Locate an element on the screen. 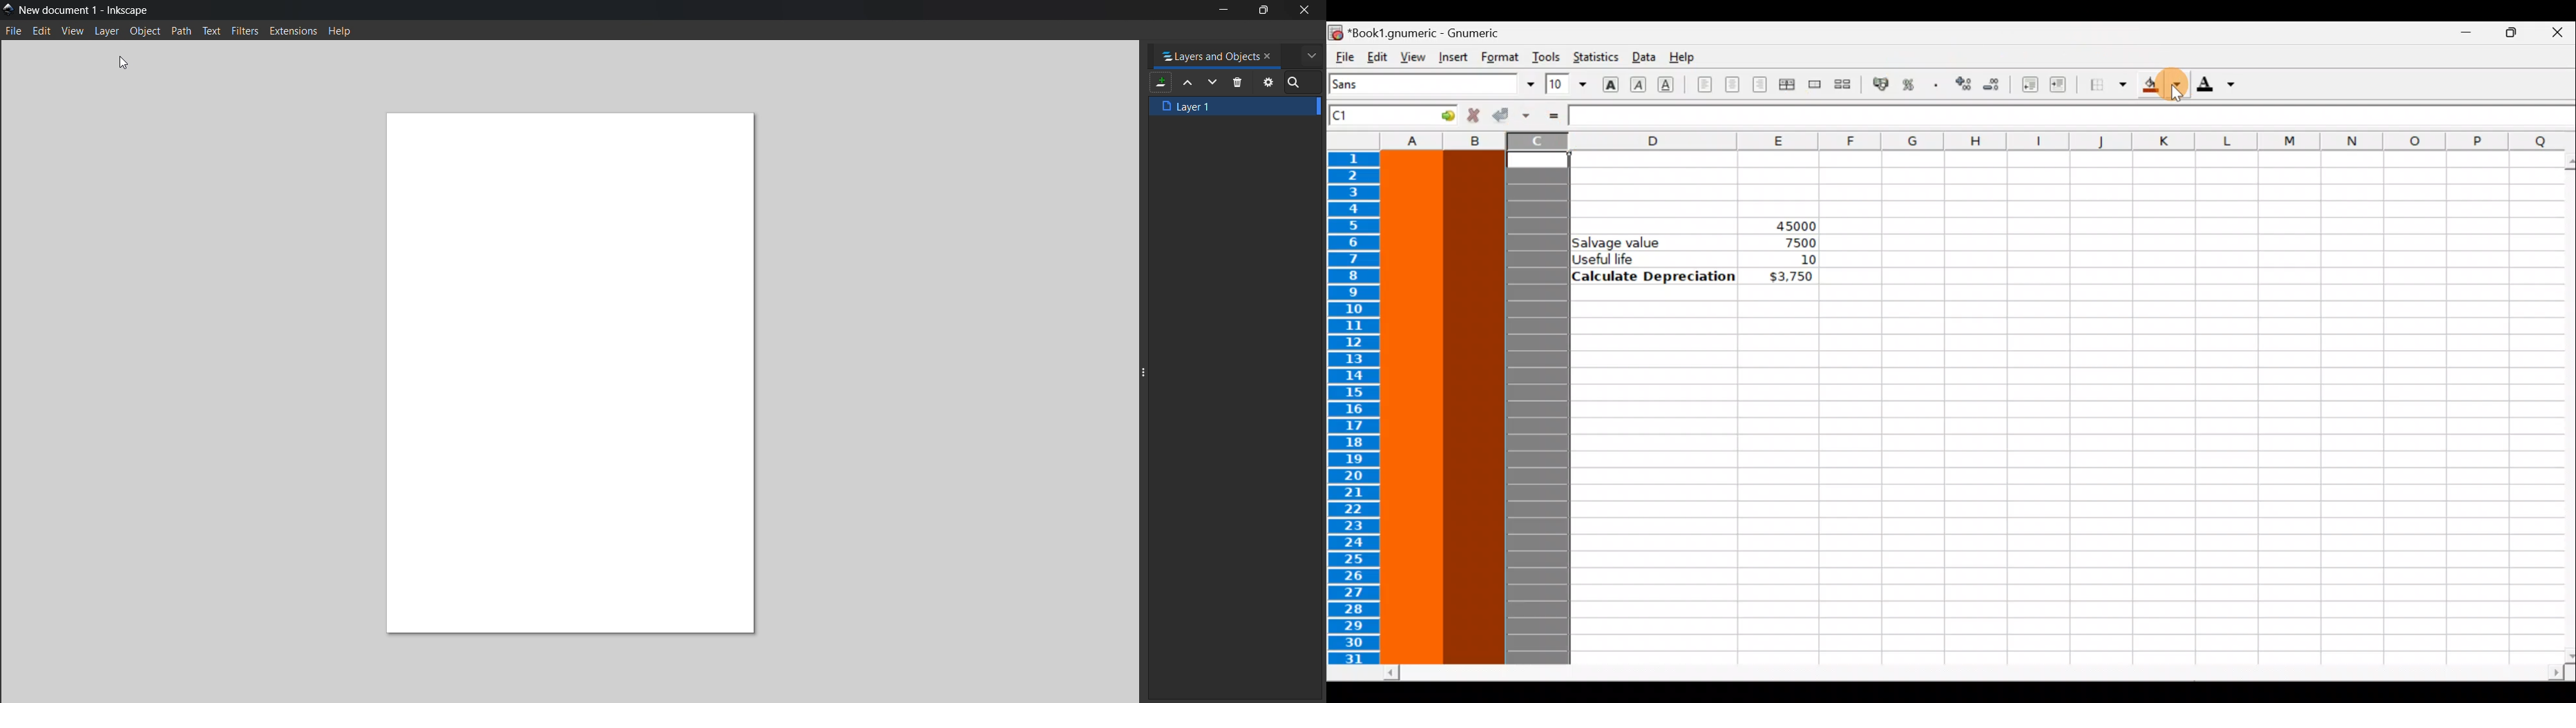 The width and height of the screenshot is (2576, 728). Font size 10 is located at coordinates (1562, 85).